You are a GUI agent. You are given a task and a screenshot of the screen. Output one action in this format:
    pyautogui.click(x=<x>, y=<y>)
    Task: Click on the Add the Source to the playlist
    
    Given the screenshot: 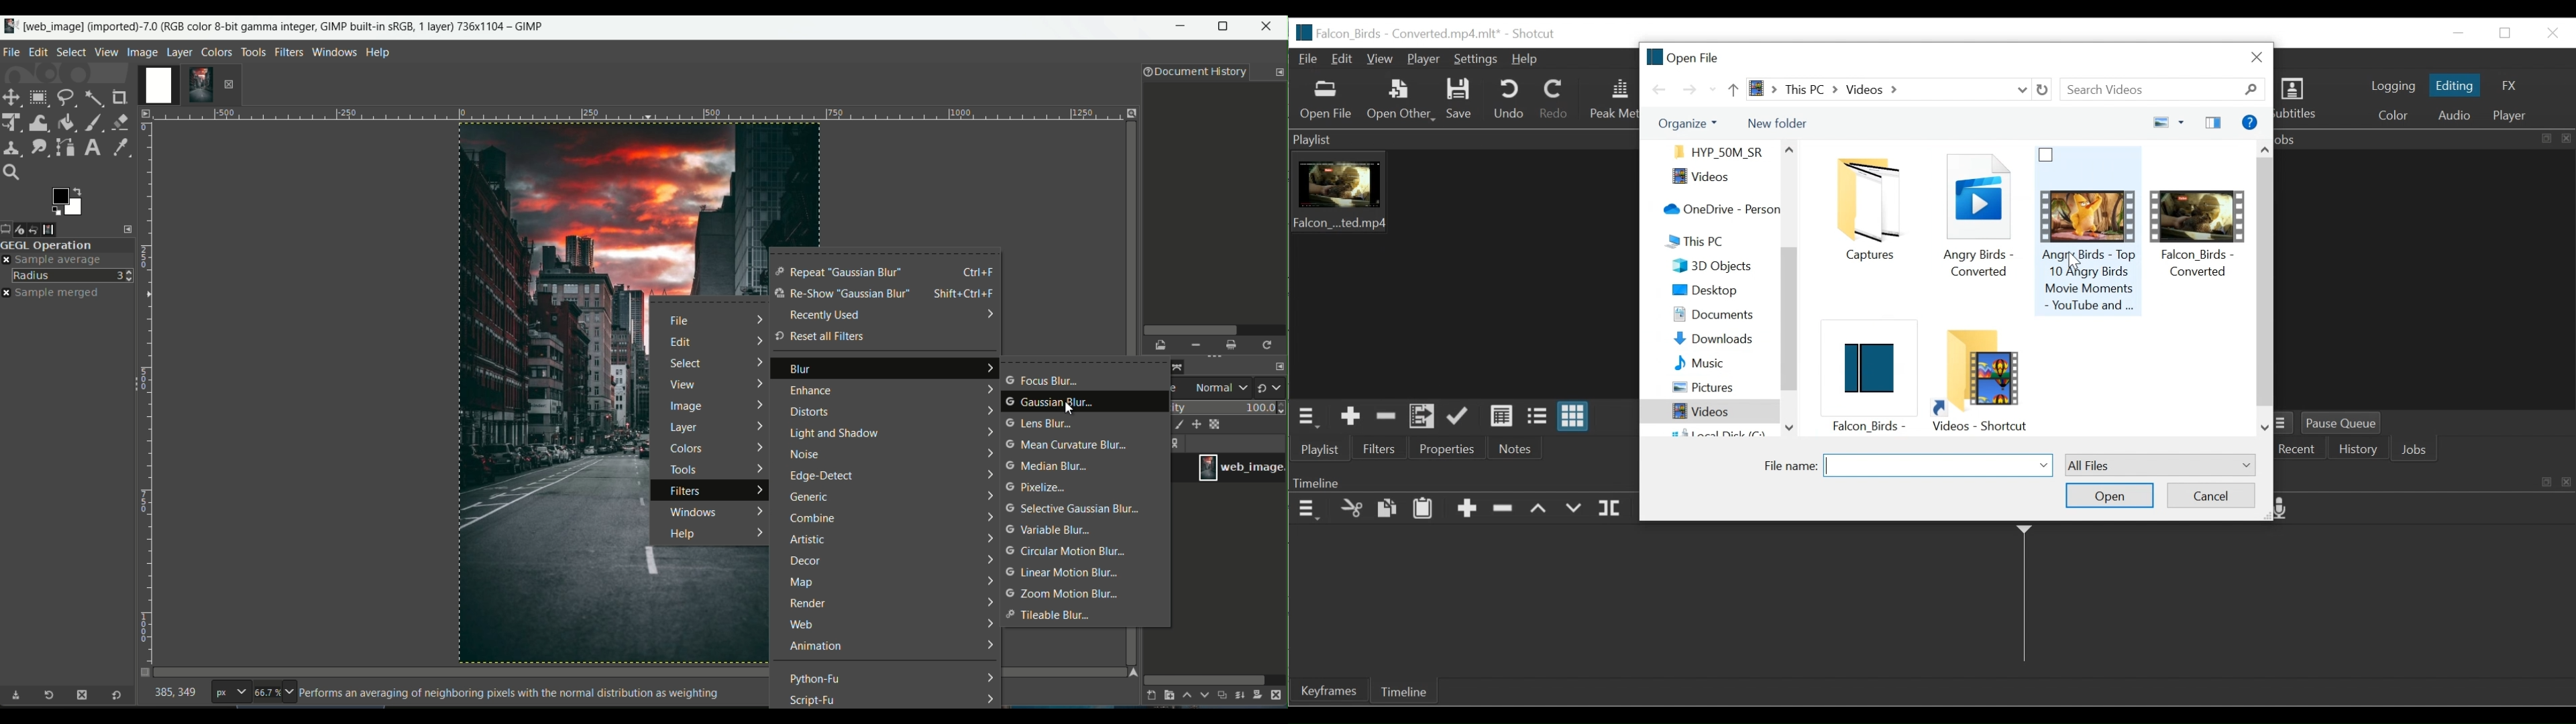 What is the action you would take?
    pyautogui.click(x=1350, y=417)
    